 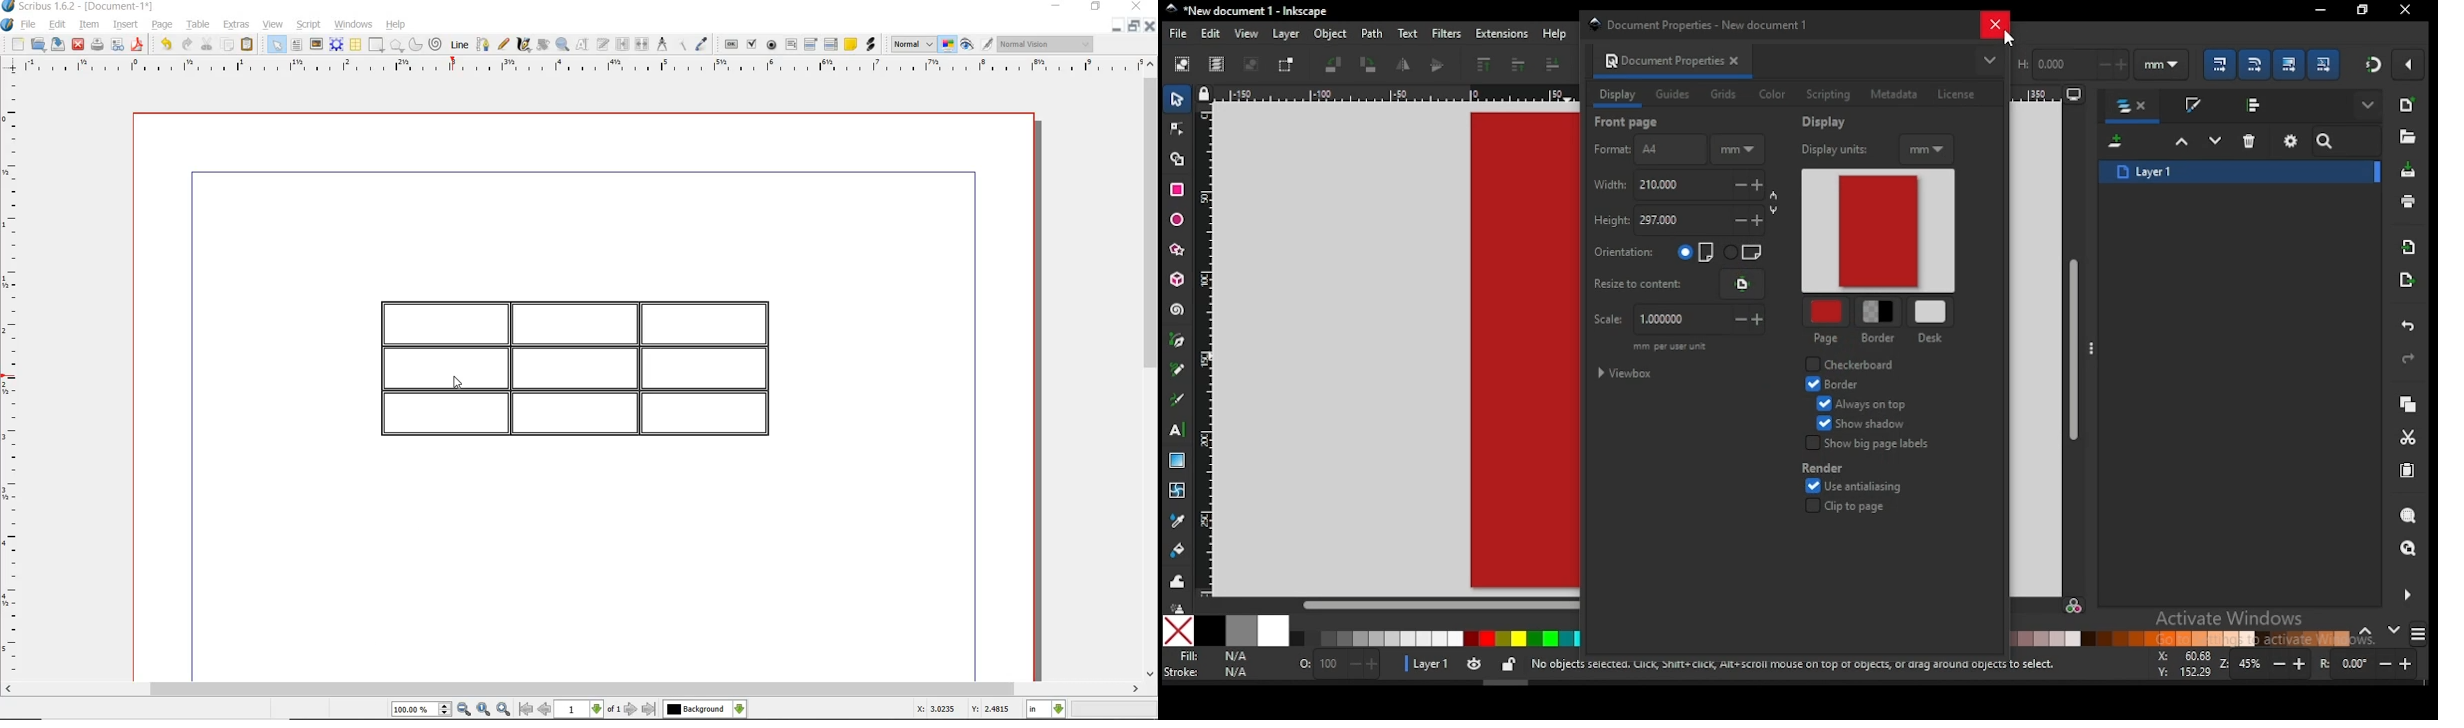 I want to click on render frame, so click(x=337, y=46).